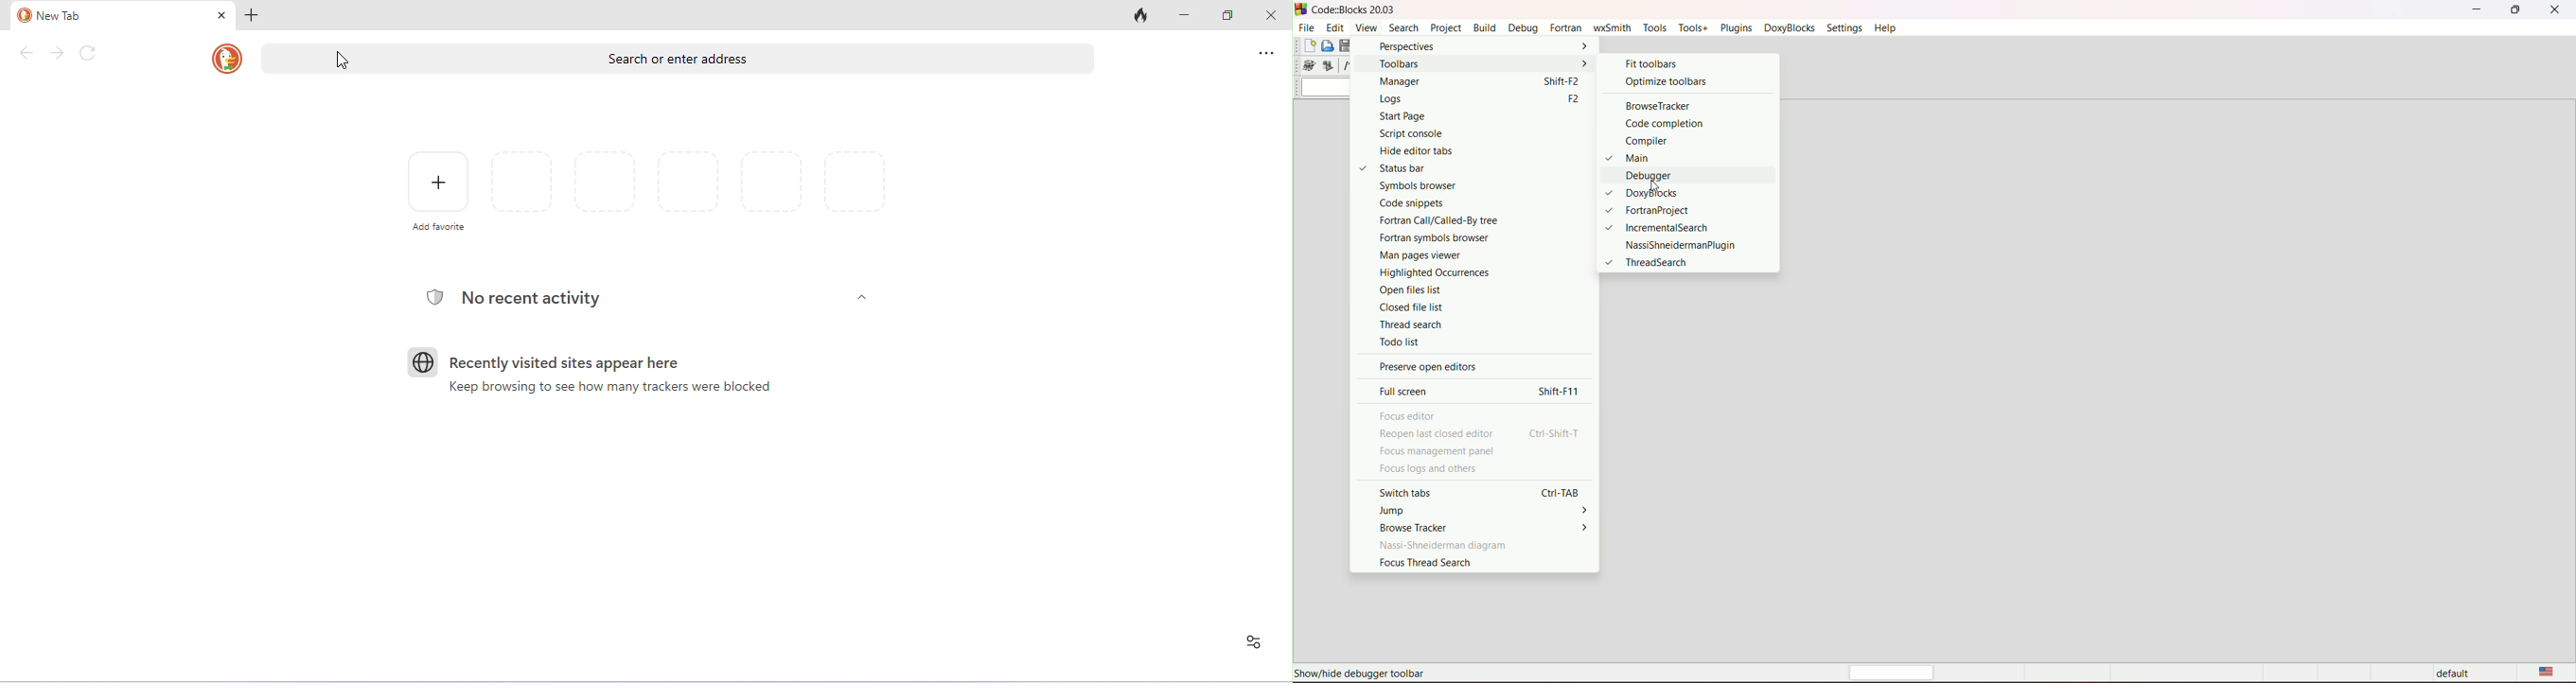 The image size is (2576, 700). What do you see at coordinates (1471, 341) in the screenshot?
I see `todo list` at bounding box center [1471, 341].